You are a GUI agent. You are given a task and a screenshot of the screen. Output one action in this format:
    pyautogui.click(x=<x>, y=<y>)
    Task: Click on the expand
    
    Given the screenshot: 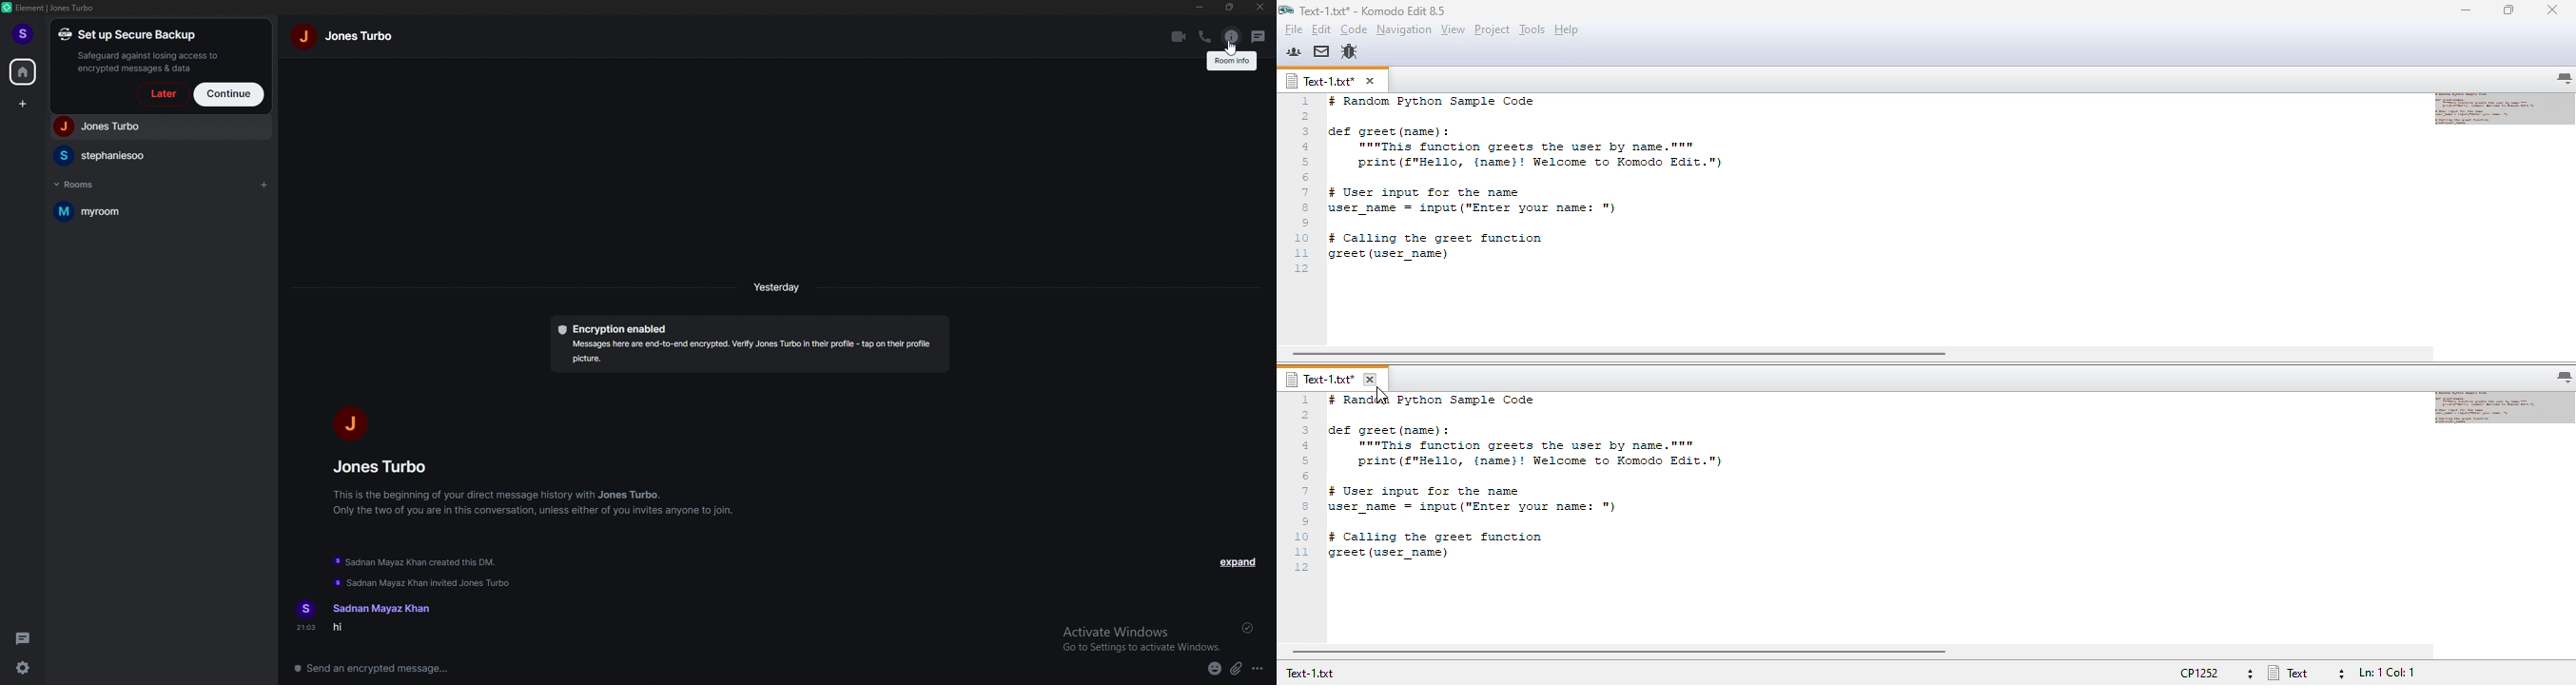 What is the action you would take?
    pyautogui.click(x=1240, y=562)
    